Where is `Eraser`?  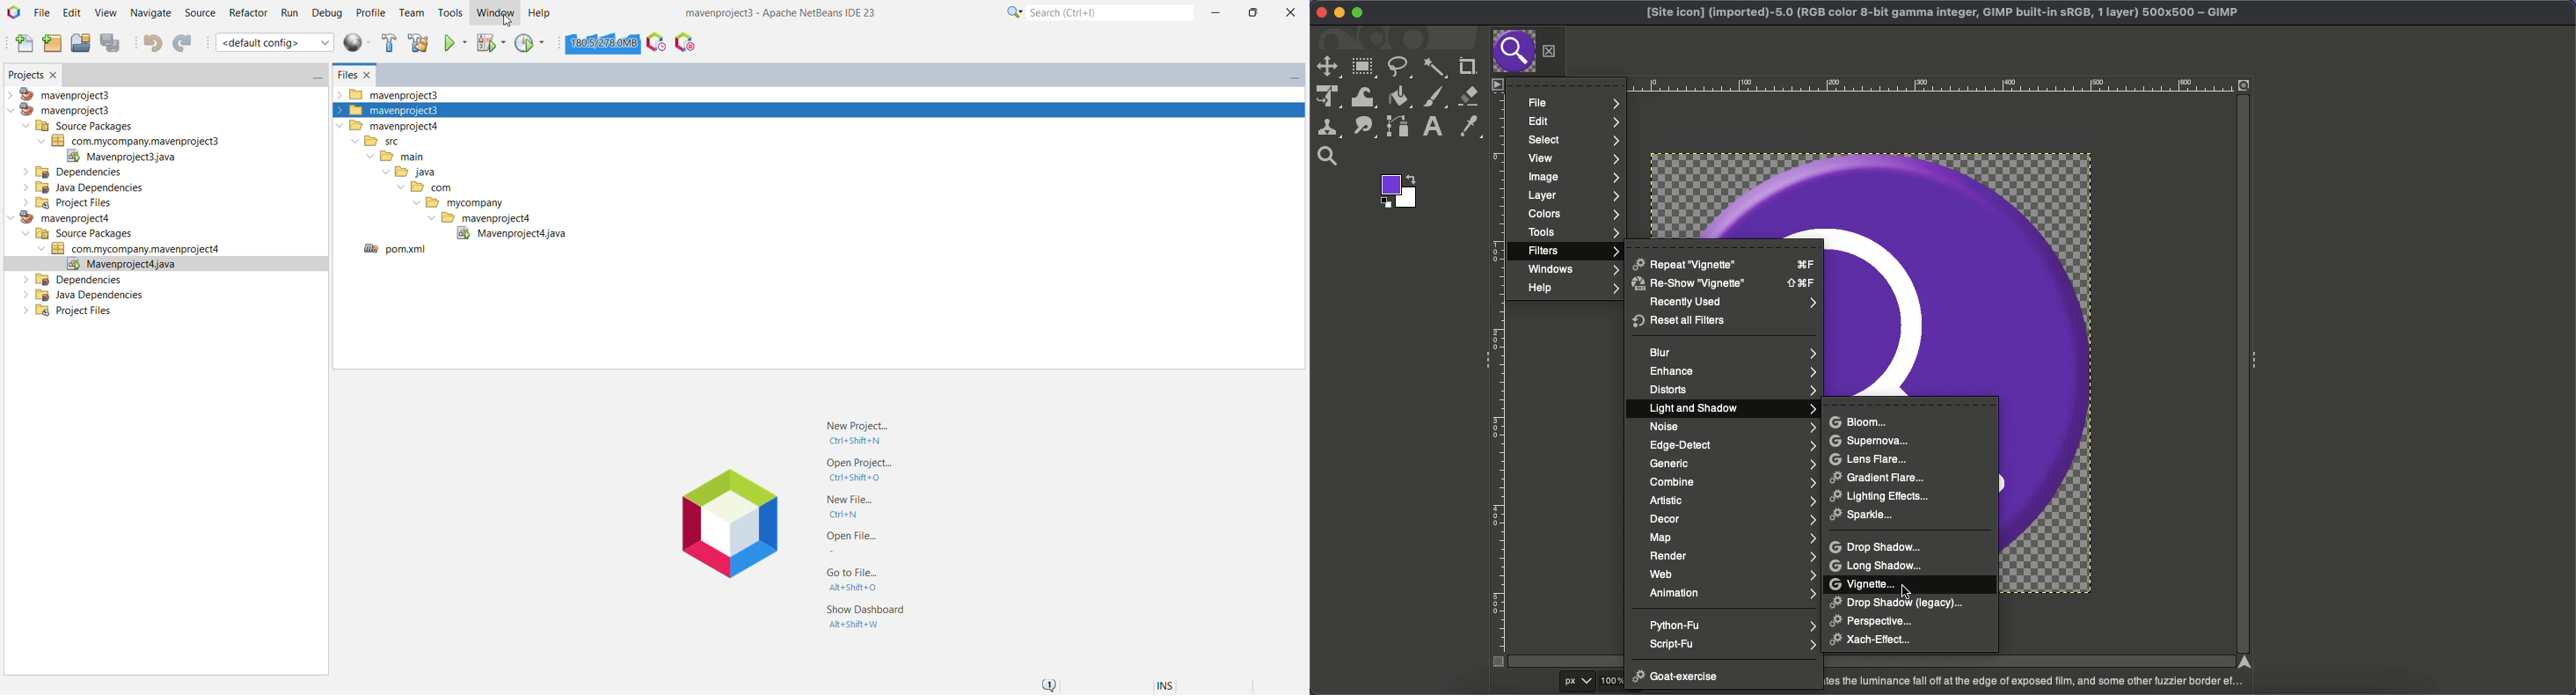
Eraser is located at coordinates (1469, 97).